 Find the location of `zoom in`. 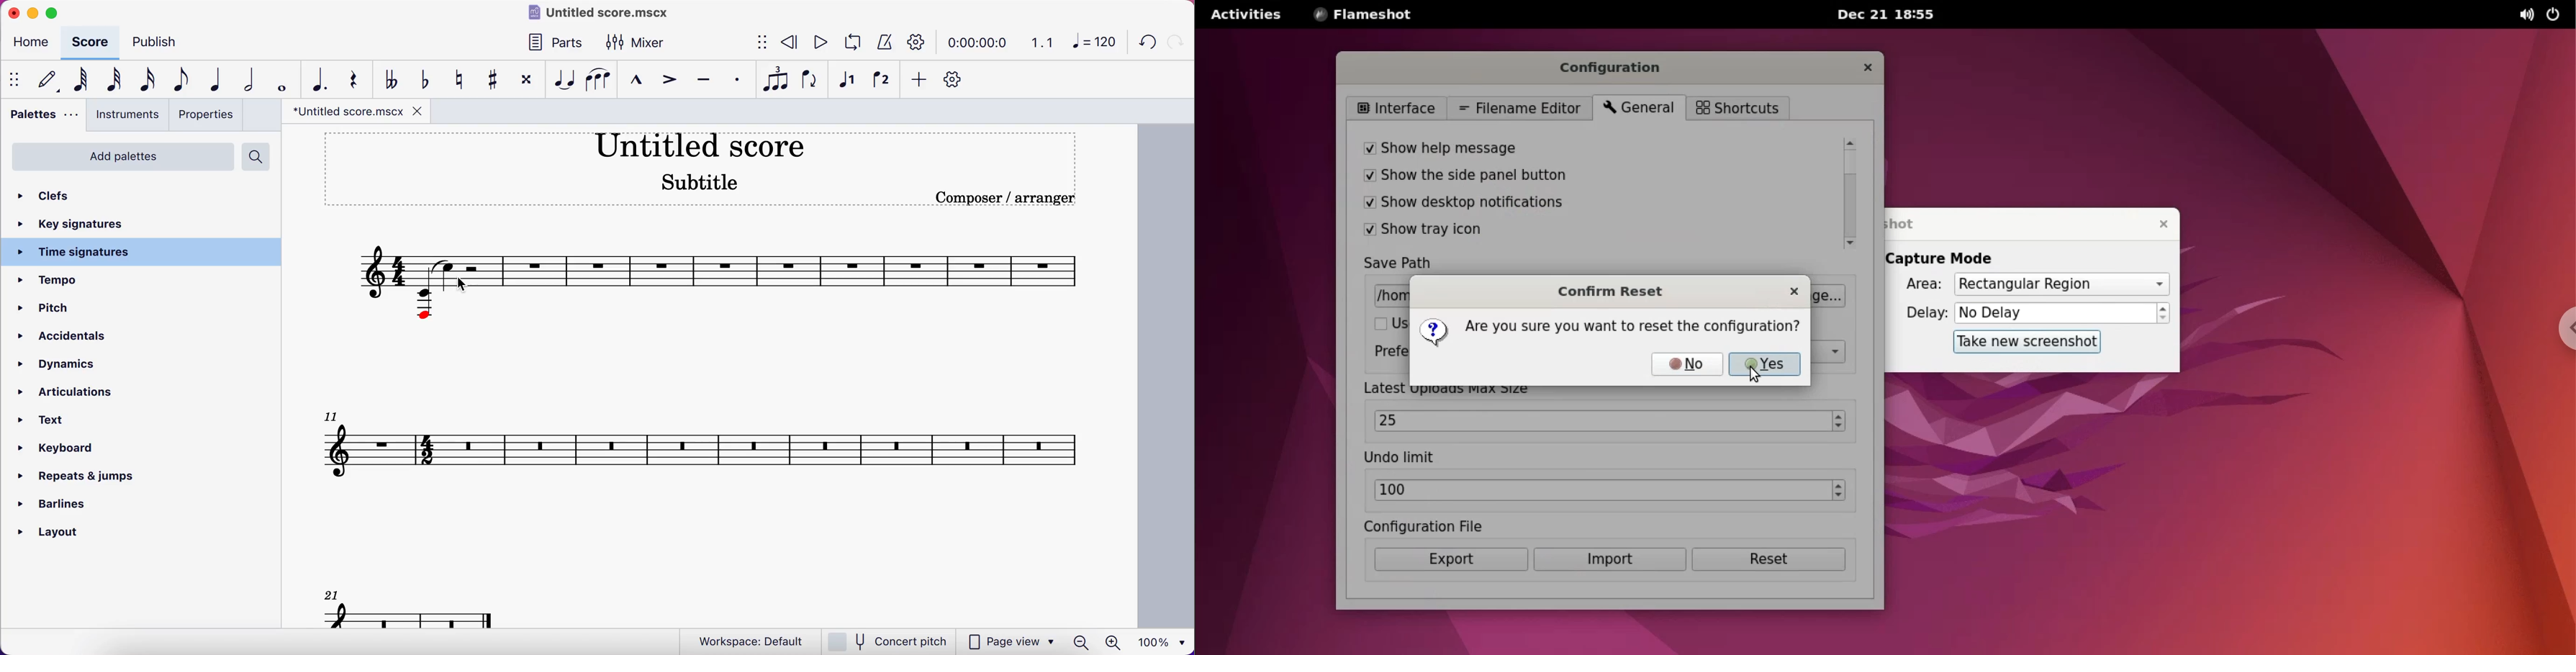

zoom in is located at coordinates (1114, 642).